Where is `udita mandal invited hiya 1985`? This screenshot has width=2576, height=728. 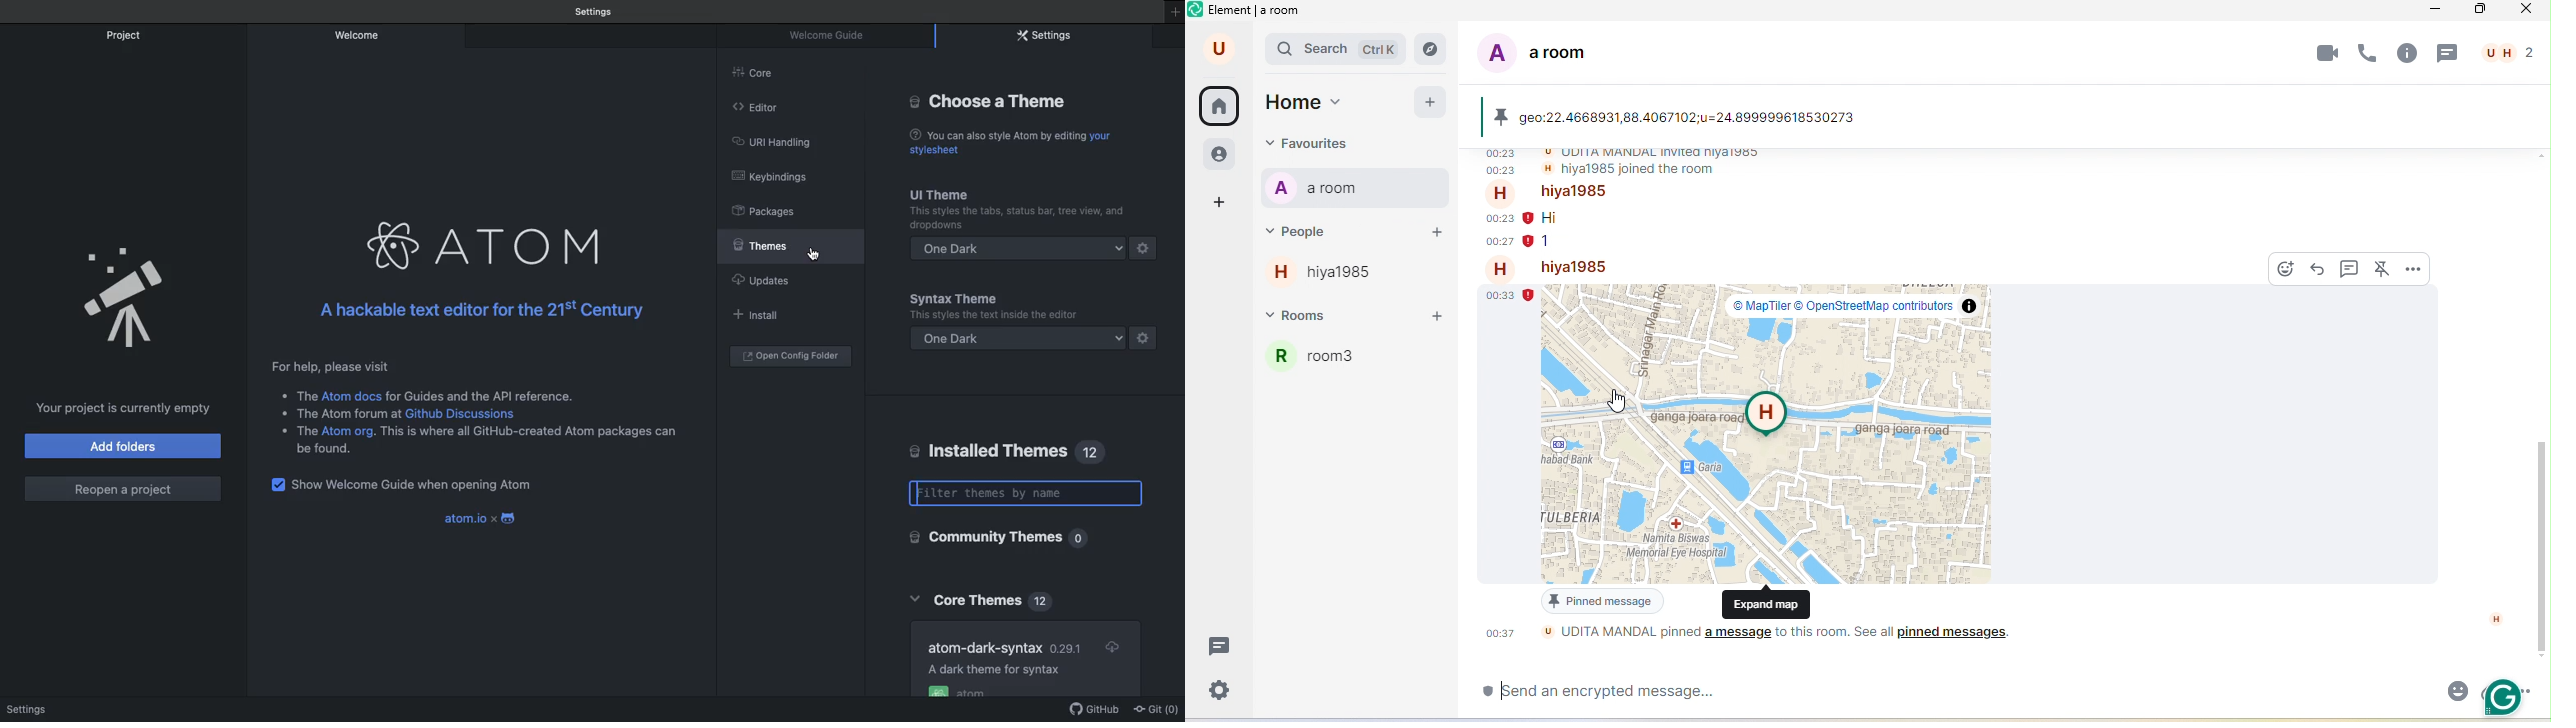 udita mandal invited hiya 1985 is located at coordinates (1659, 151).